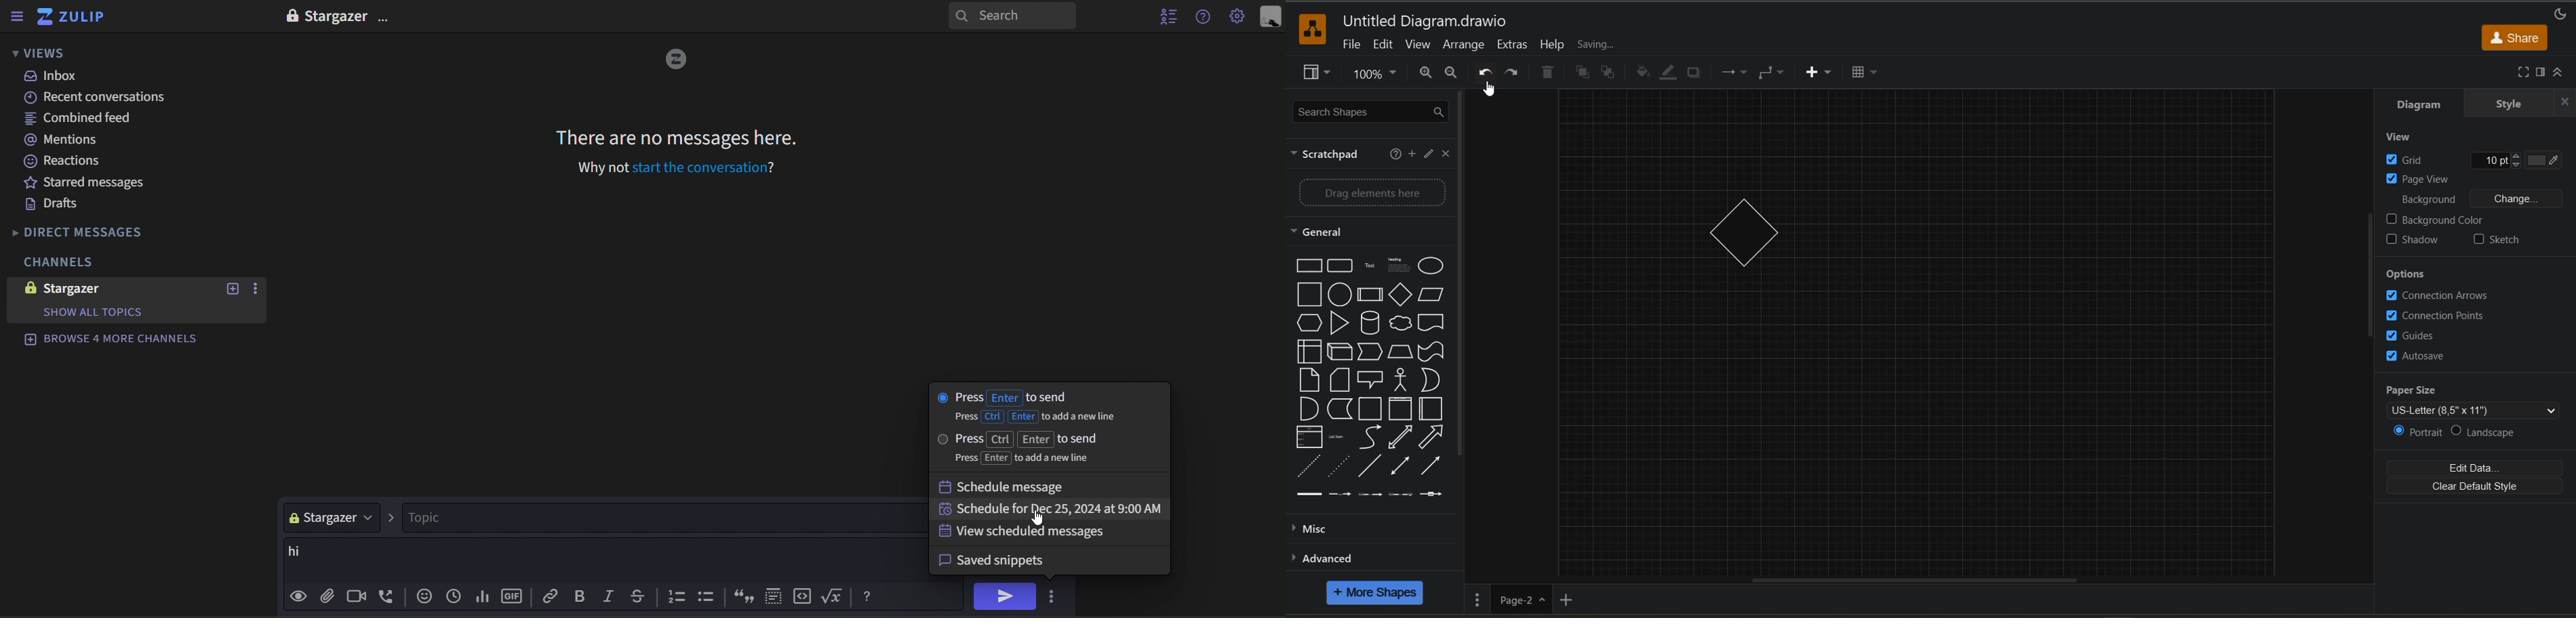 The height and width of the screenshot is (644, 2576). Describe the element at coordinates (1371, 437) in the screenshot. I see `Curves` at that location.